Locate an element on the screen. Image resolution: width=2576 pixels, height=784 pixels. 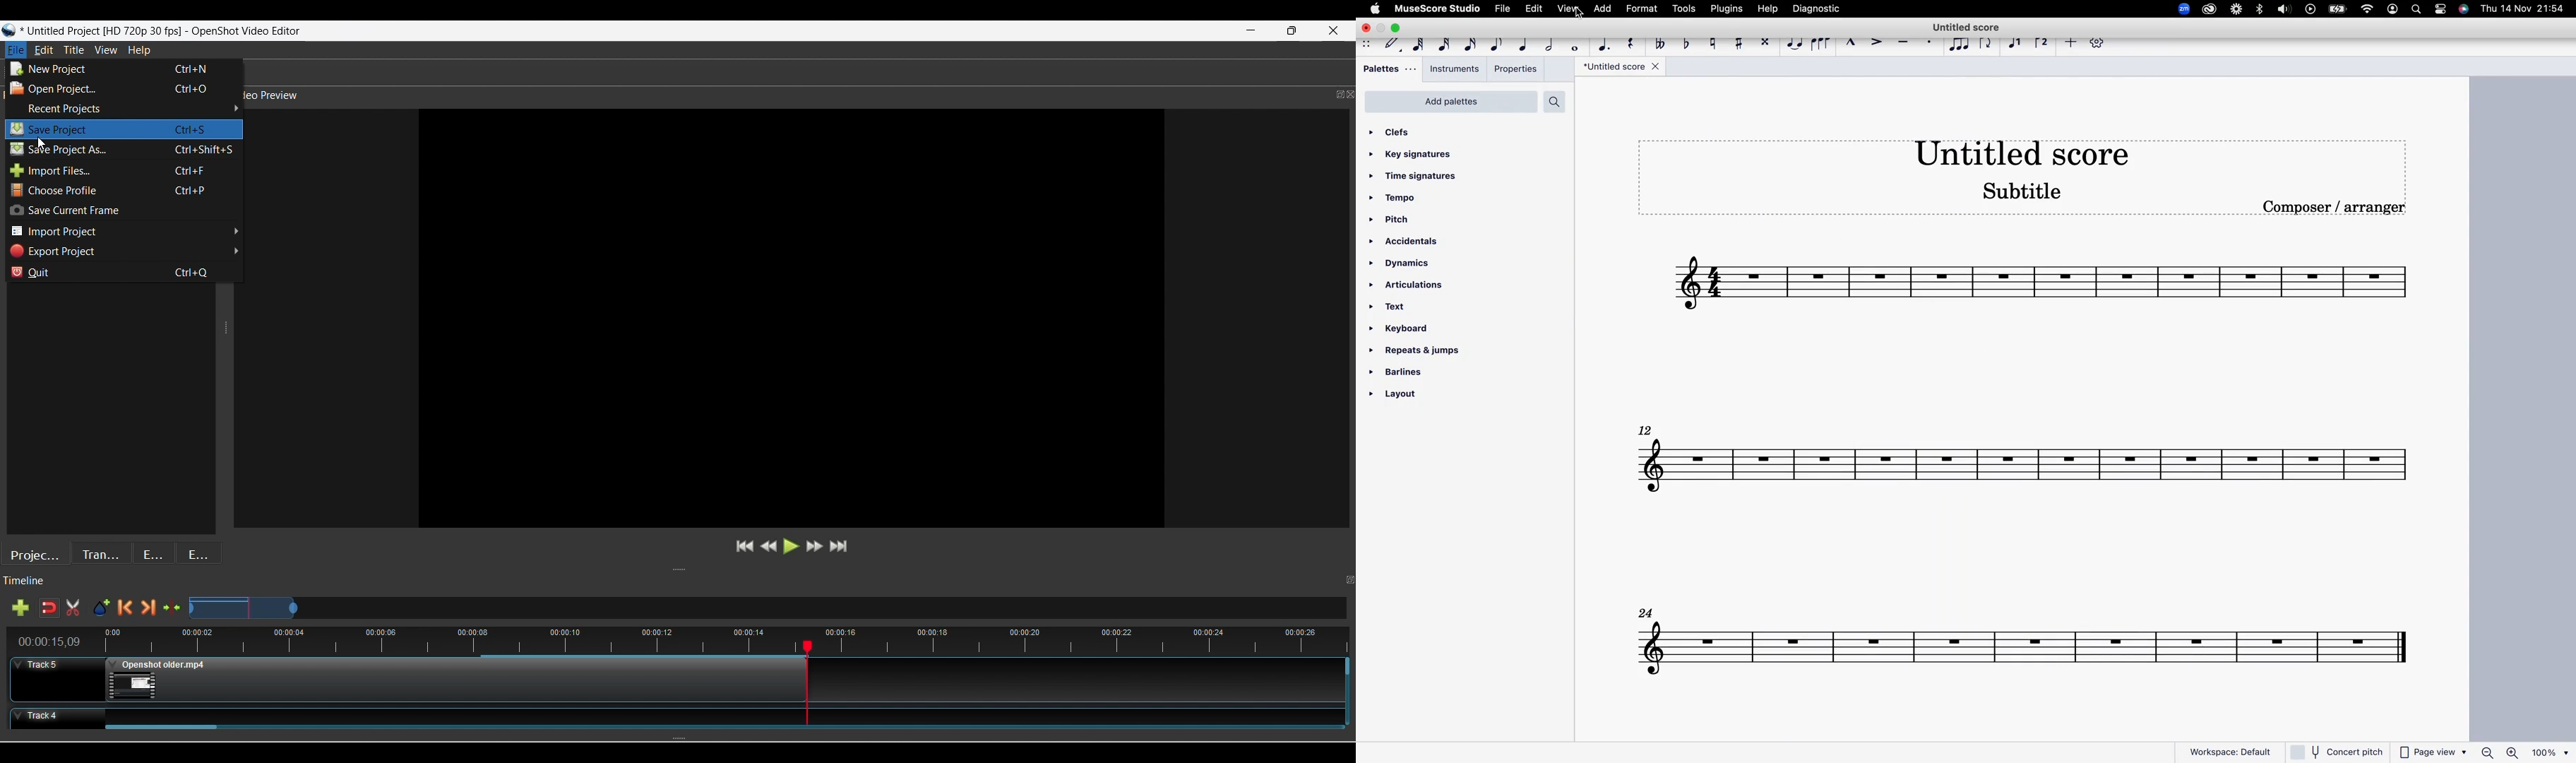
instruments is located at coordinates (1453, 70).